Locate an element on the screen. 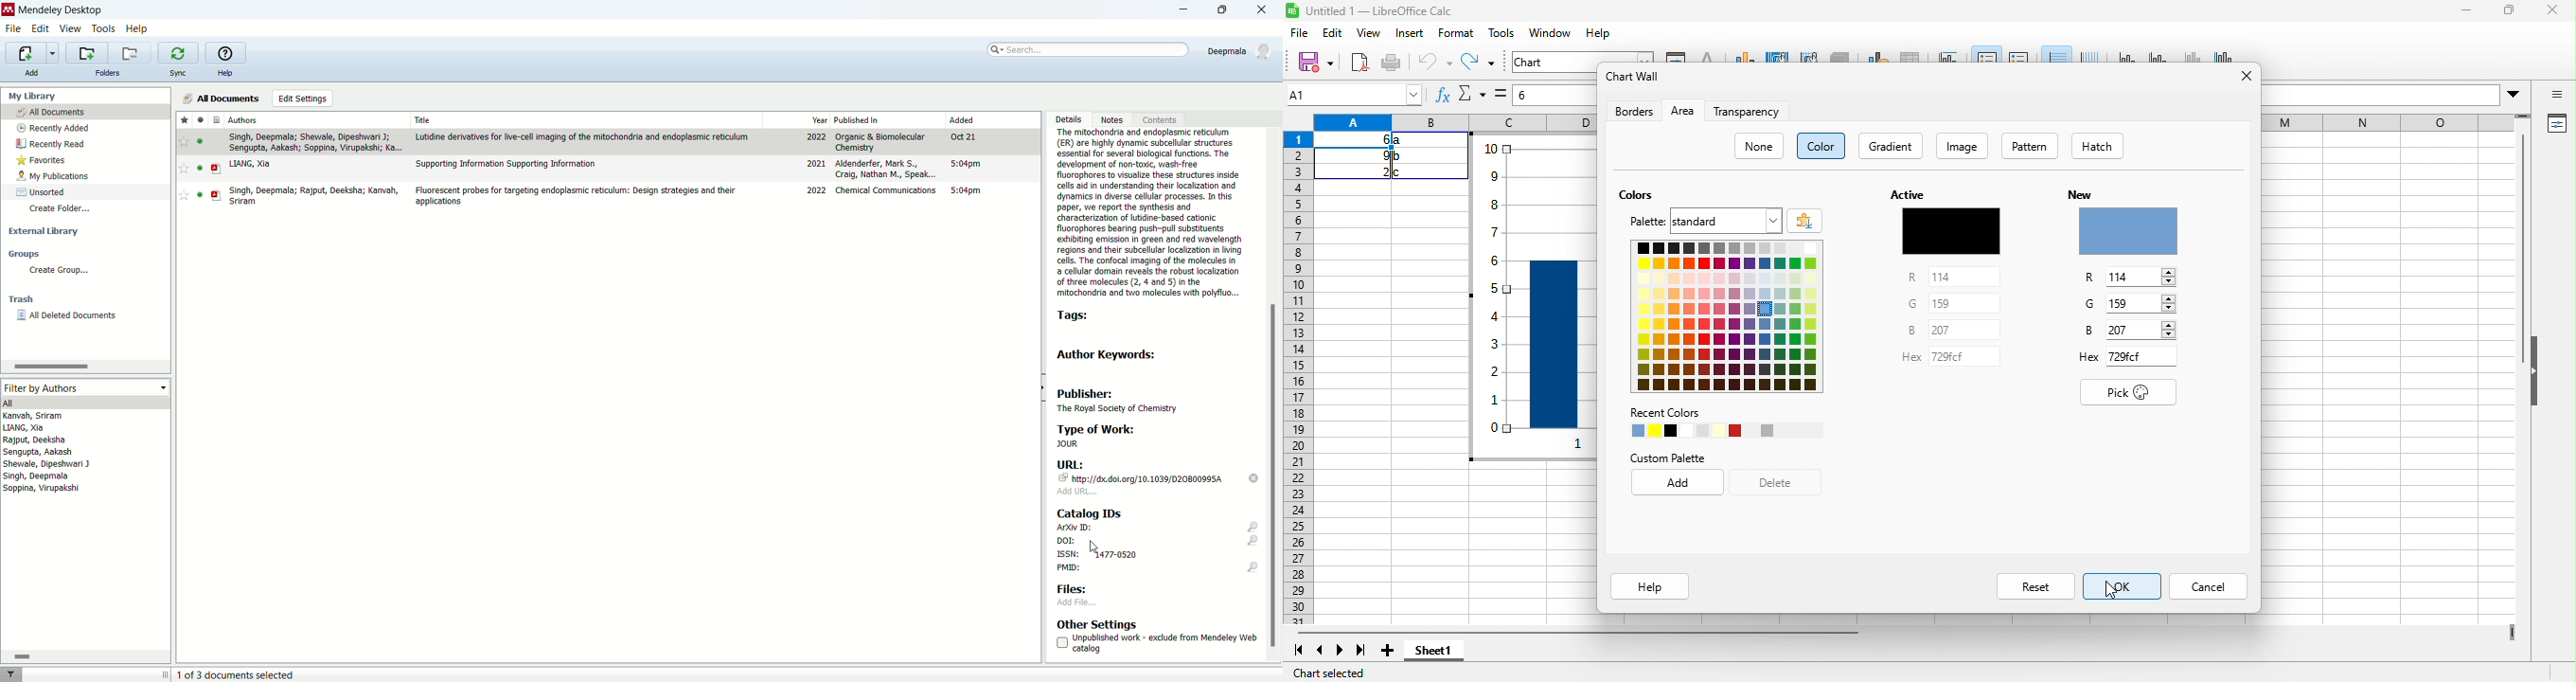 This screenshot has width=2576, height=700. synchronize the library with mendeley web is located at coordinates (178, 53).